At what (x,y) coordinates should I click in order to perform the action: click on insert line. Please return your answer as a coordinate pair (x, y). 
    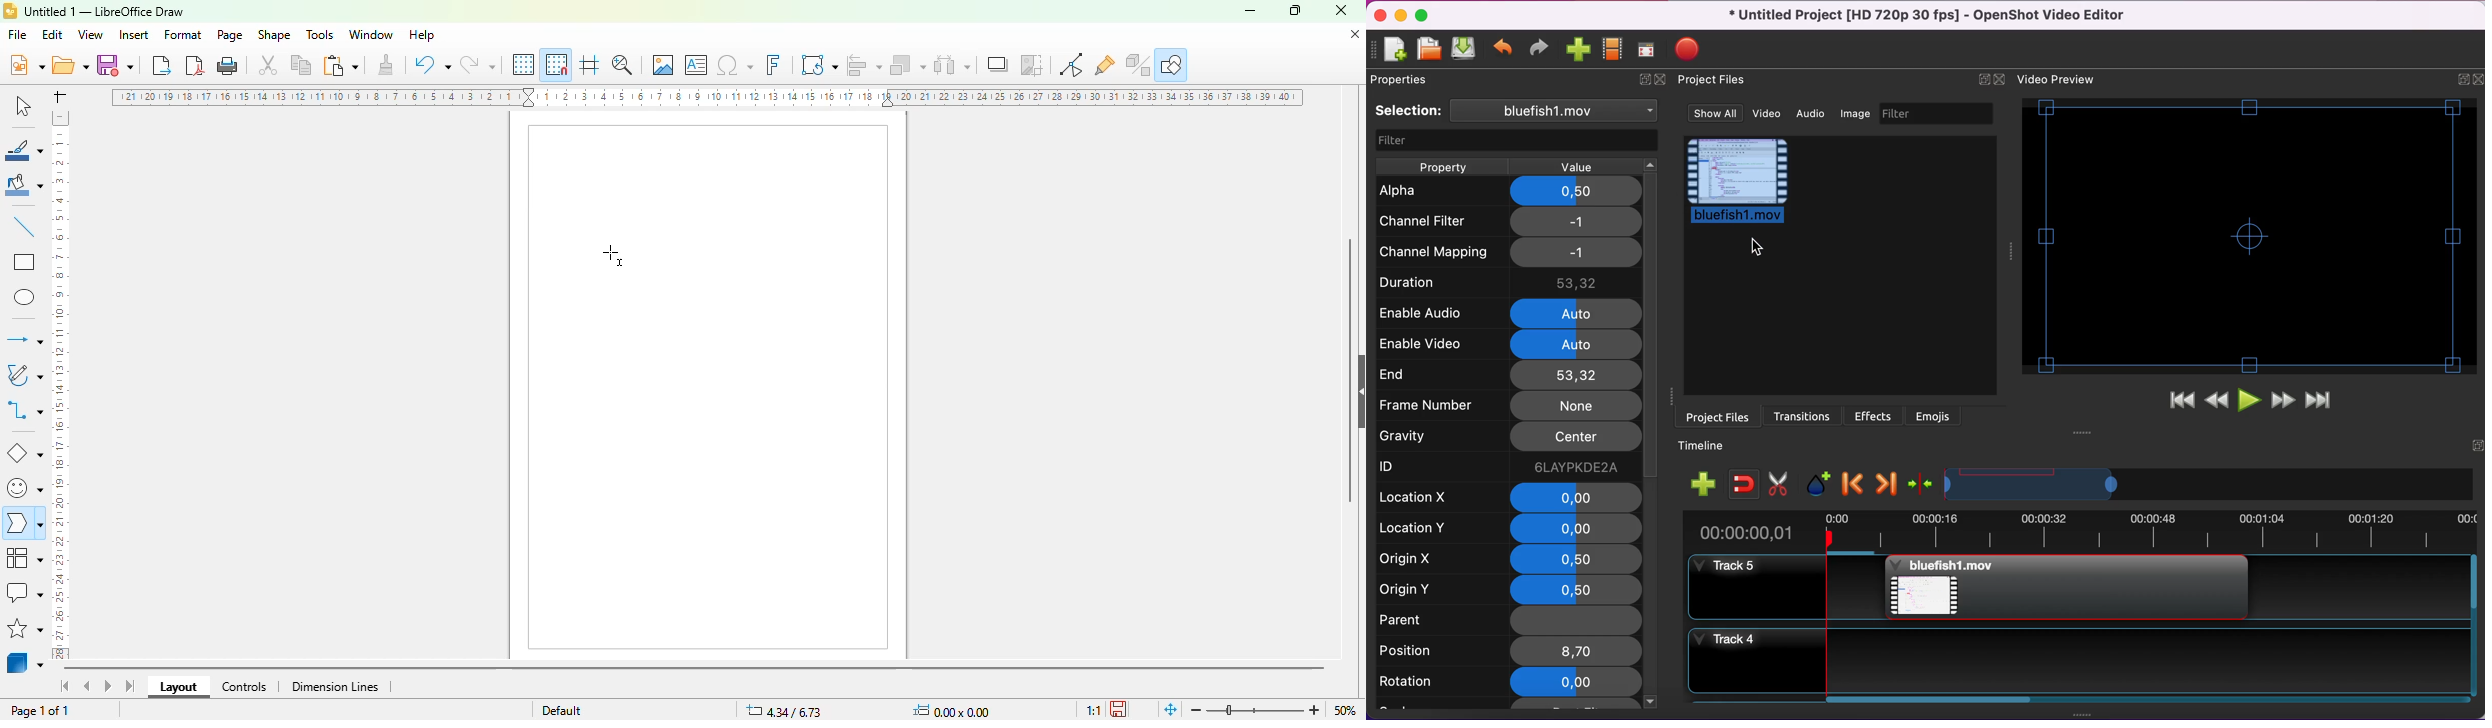
    Looking at the image, I should click on (25, 226).